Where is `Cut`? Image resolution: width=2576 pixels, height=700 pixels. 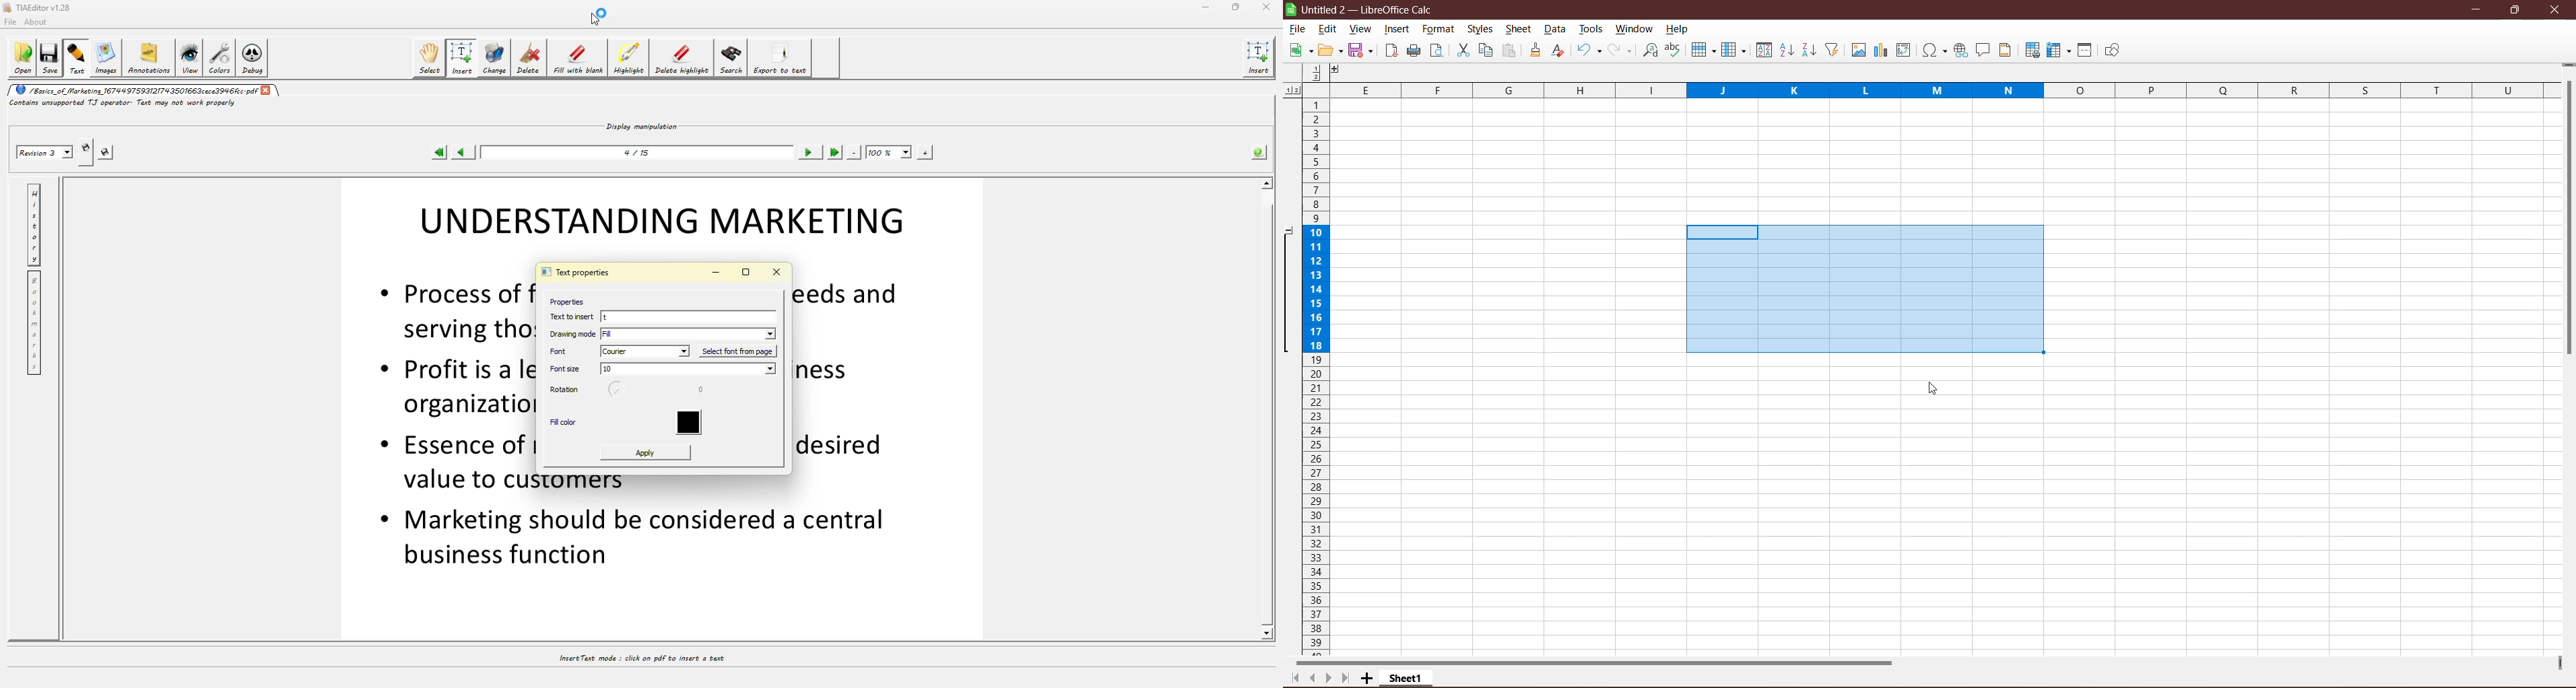 Cut is located at coordinates (1462, 50).